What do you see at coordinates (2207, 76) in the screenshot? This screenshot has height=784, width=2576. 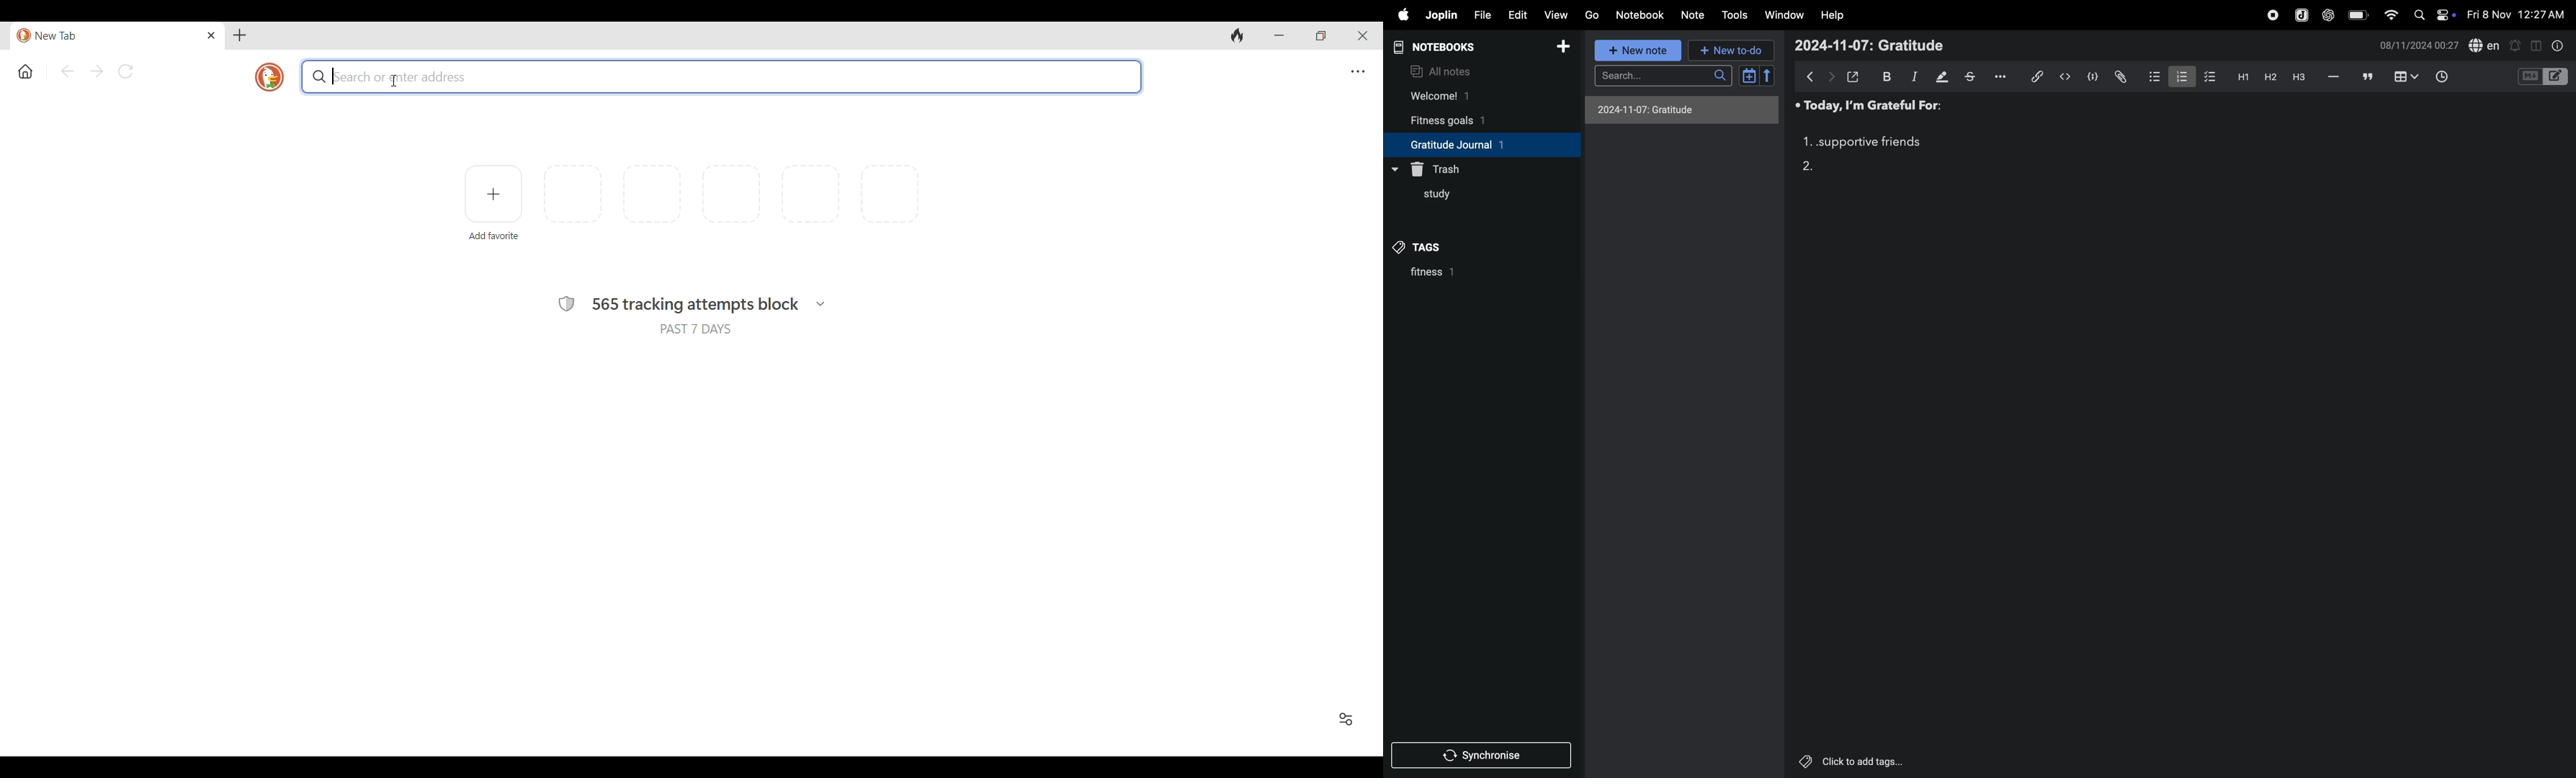 I see `check box` at bounding box center [2207, 76].